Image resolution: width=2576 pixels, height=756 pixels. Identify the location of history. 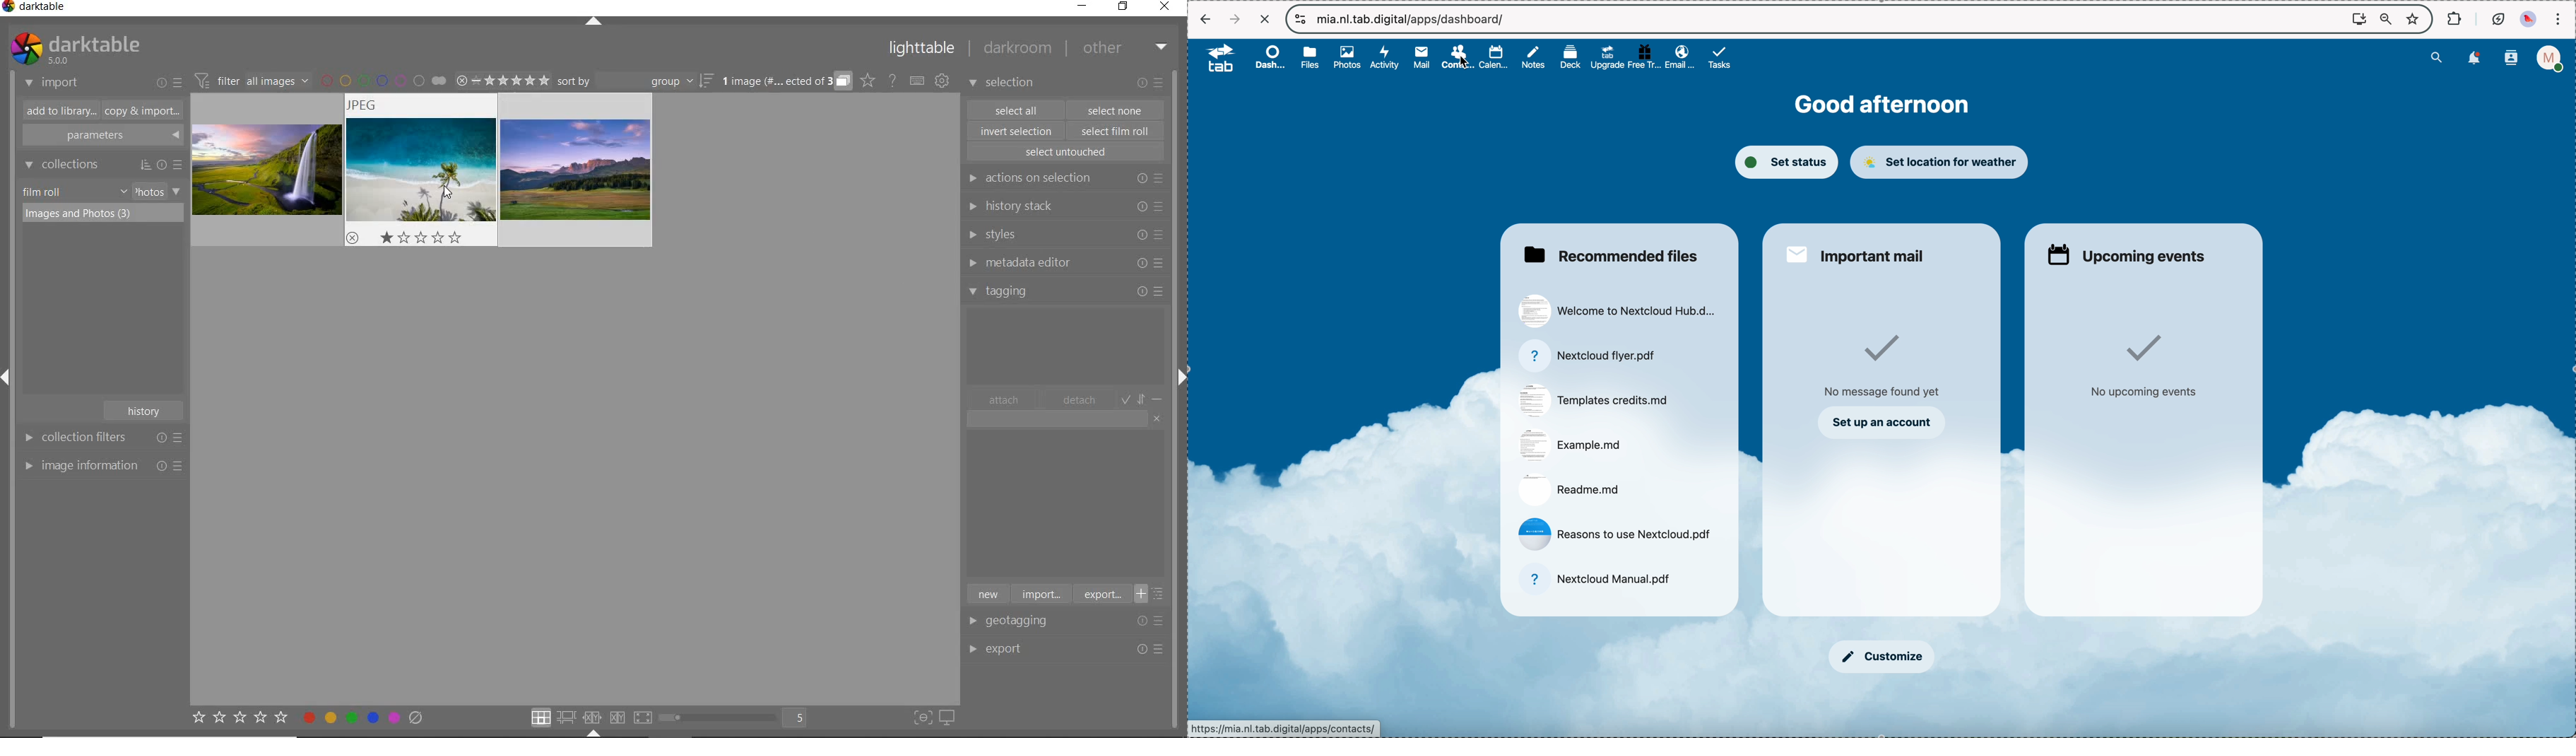
(146, 409).